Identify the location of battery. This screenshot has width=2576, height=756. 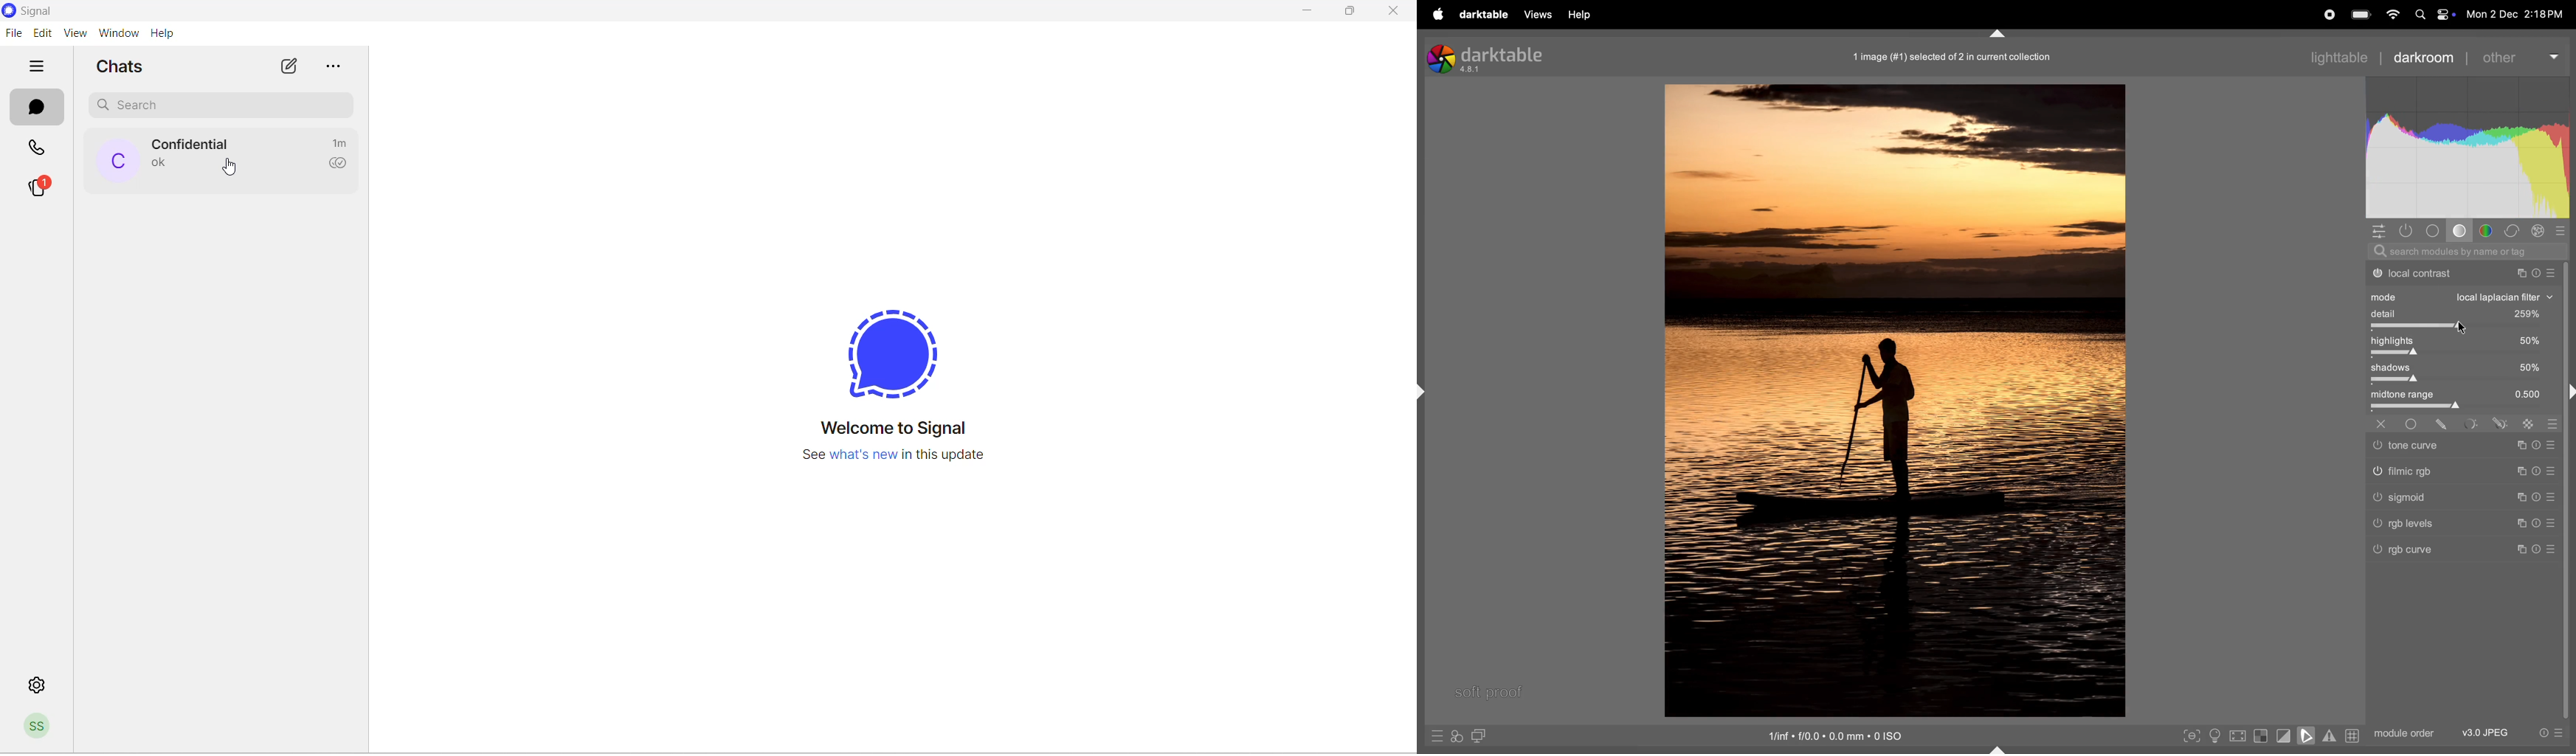
(2362, 13).